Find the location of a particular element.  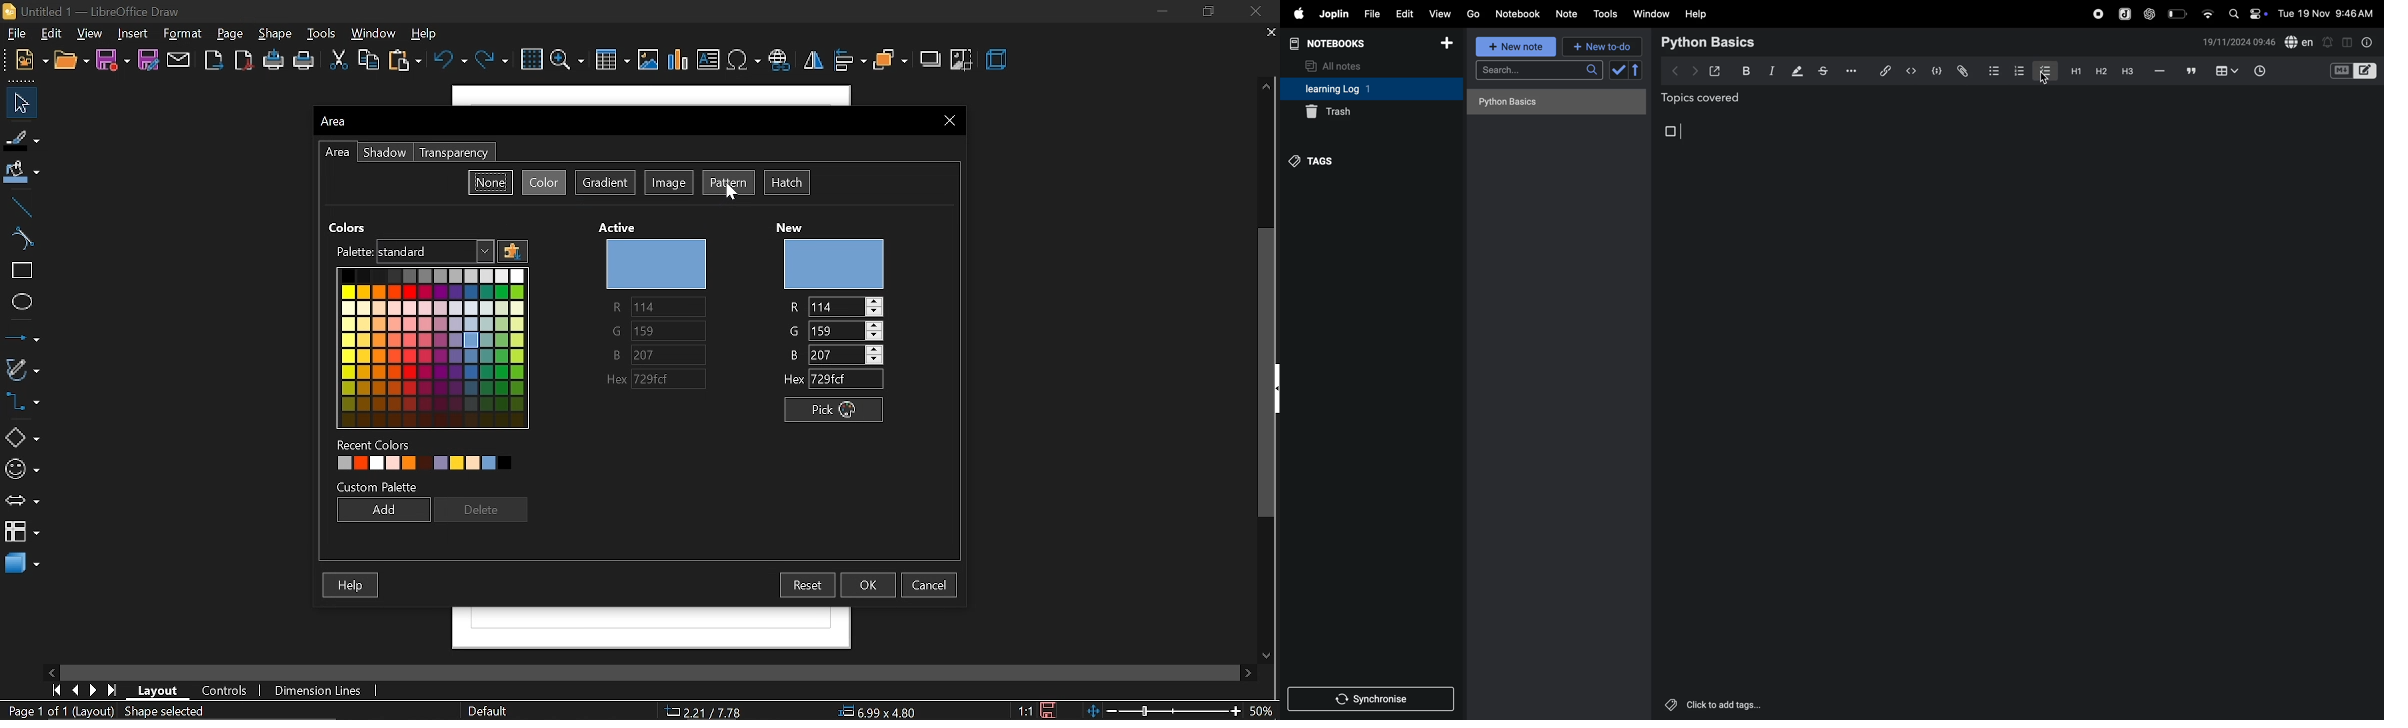

bold is located at coordinates (1744, 71).